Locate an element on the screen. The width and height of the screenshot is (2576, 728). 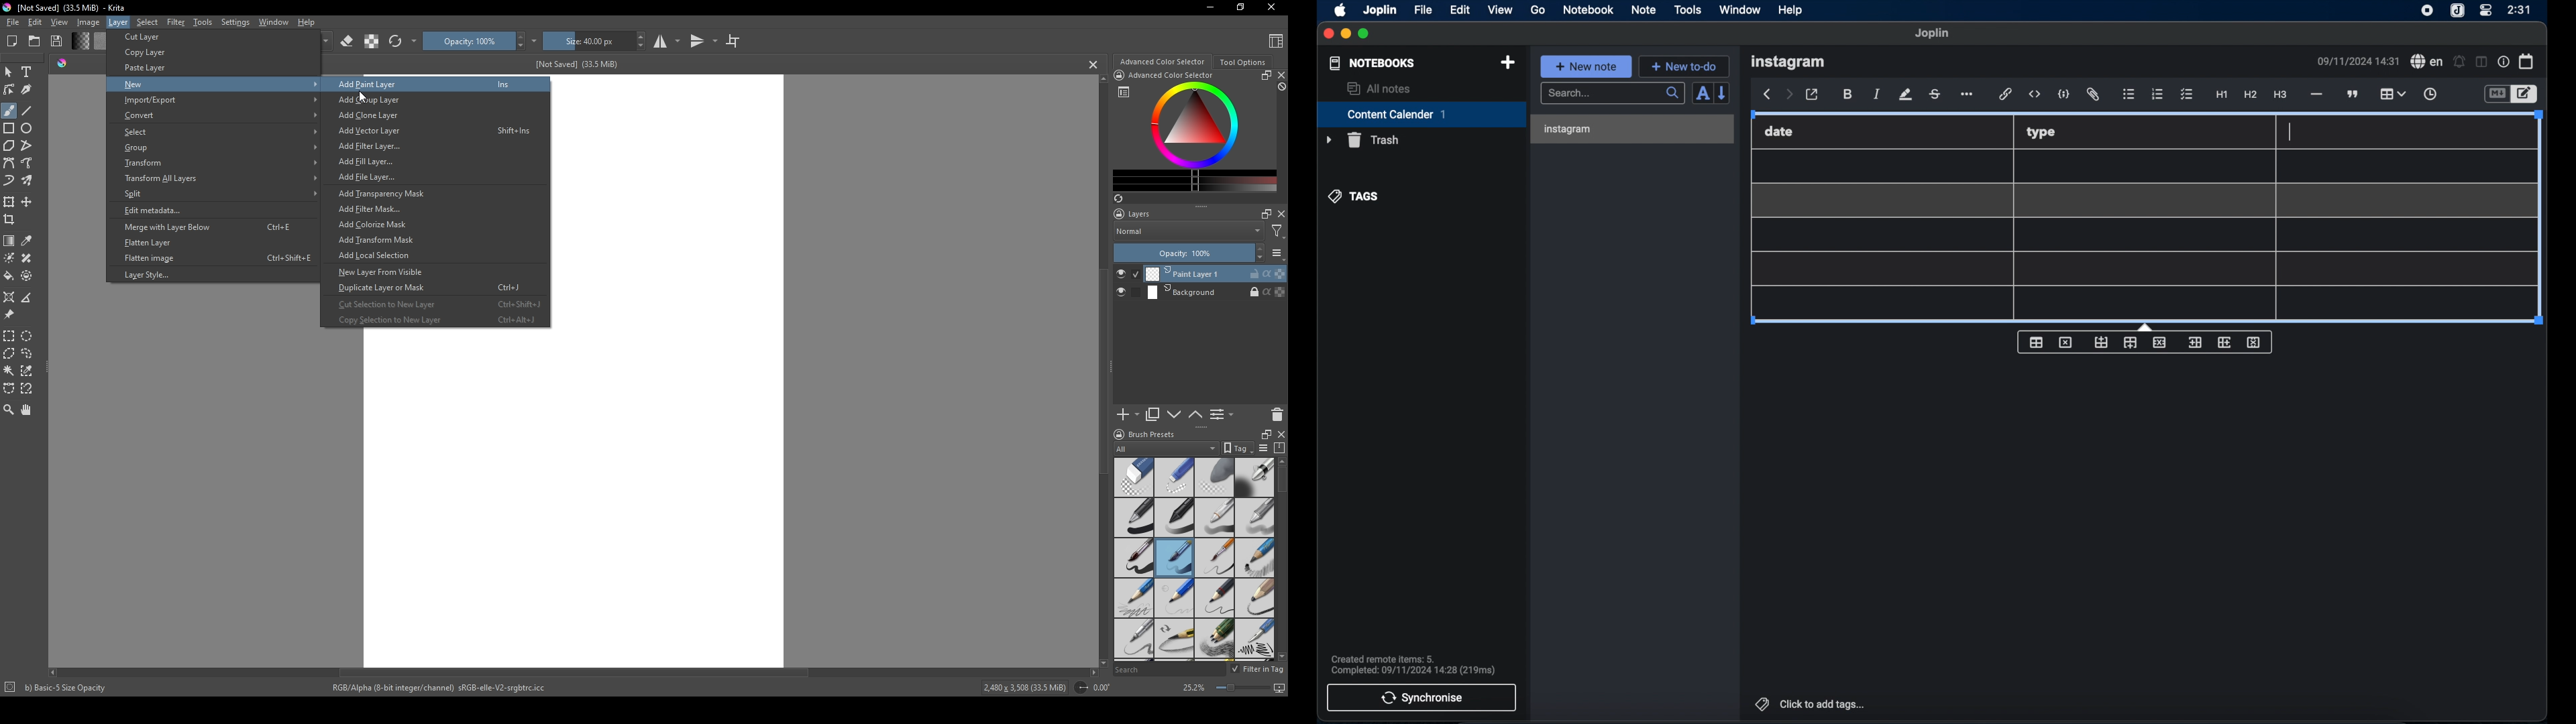
toggle editor layout is located at coordinates (2481, 62).